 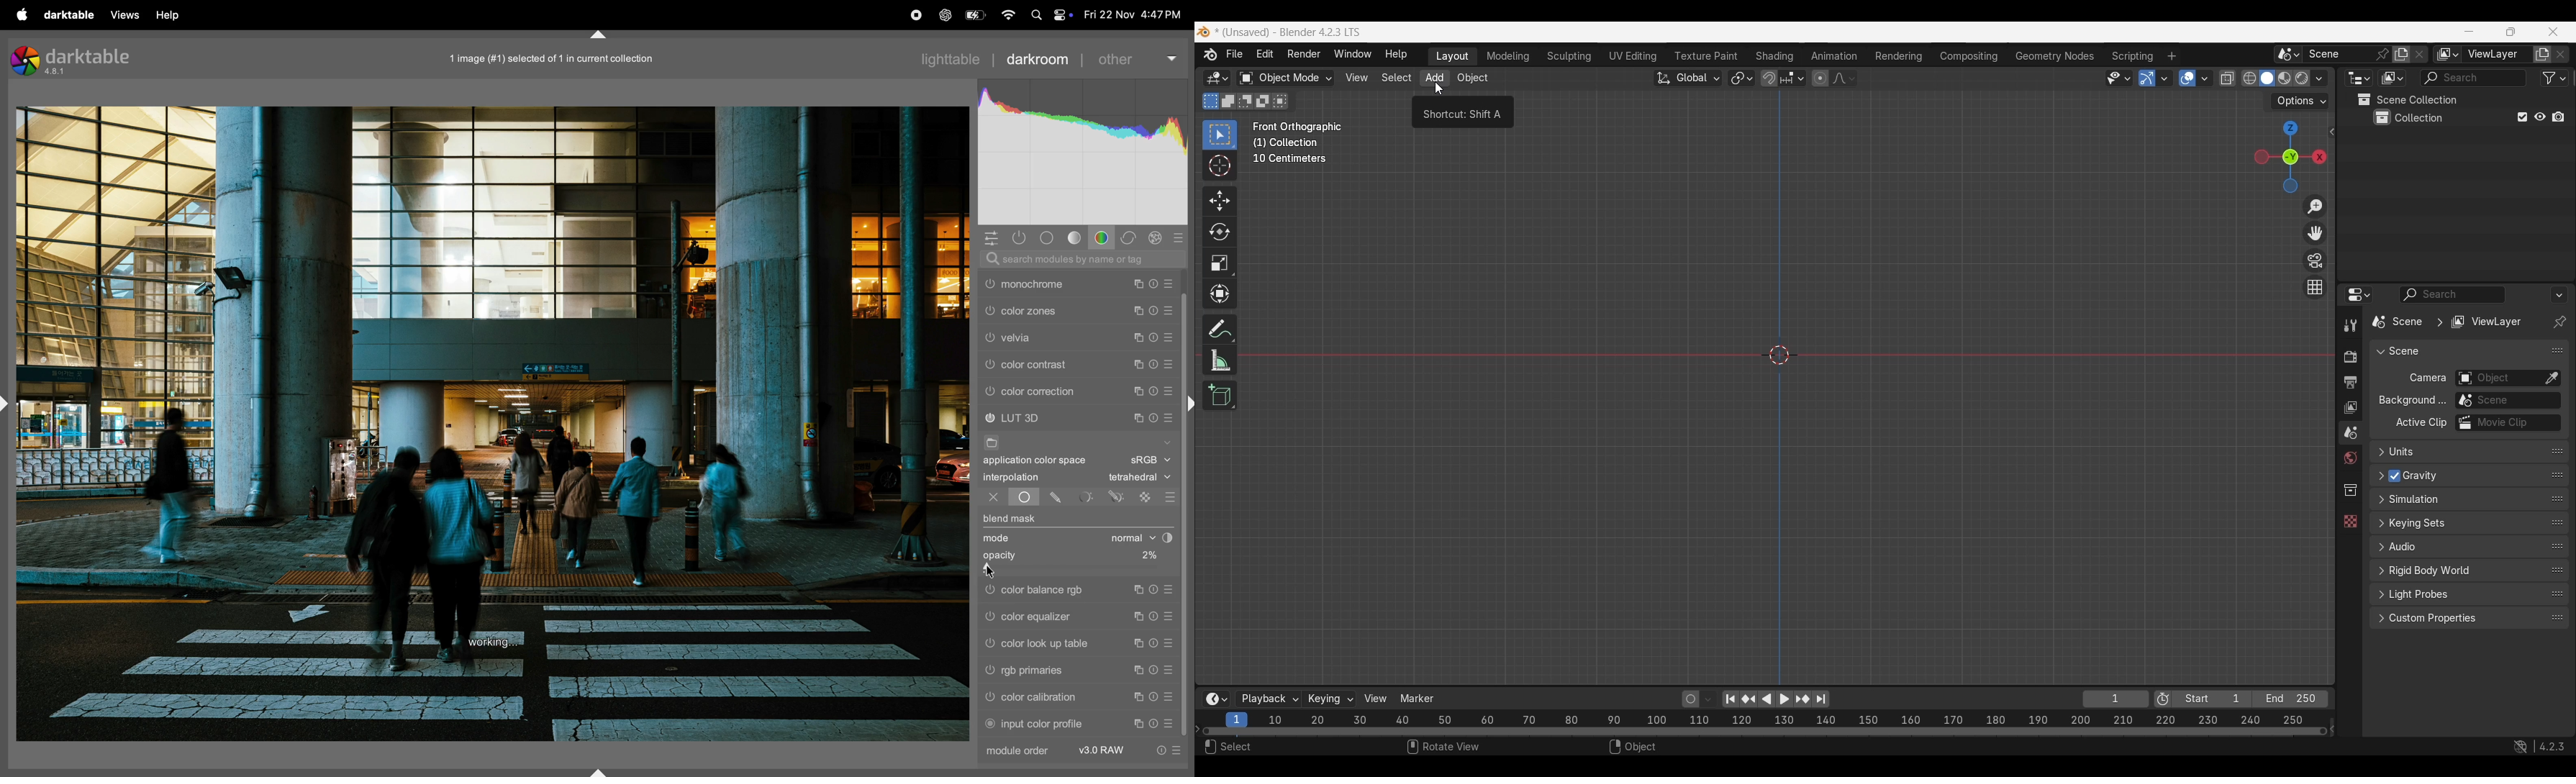 I want to click on reset, so click(x=1153, y=415).